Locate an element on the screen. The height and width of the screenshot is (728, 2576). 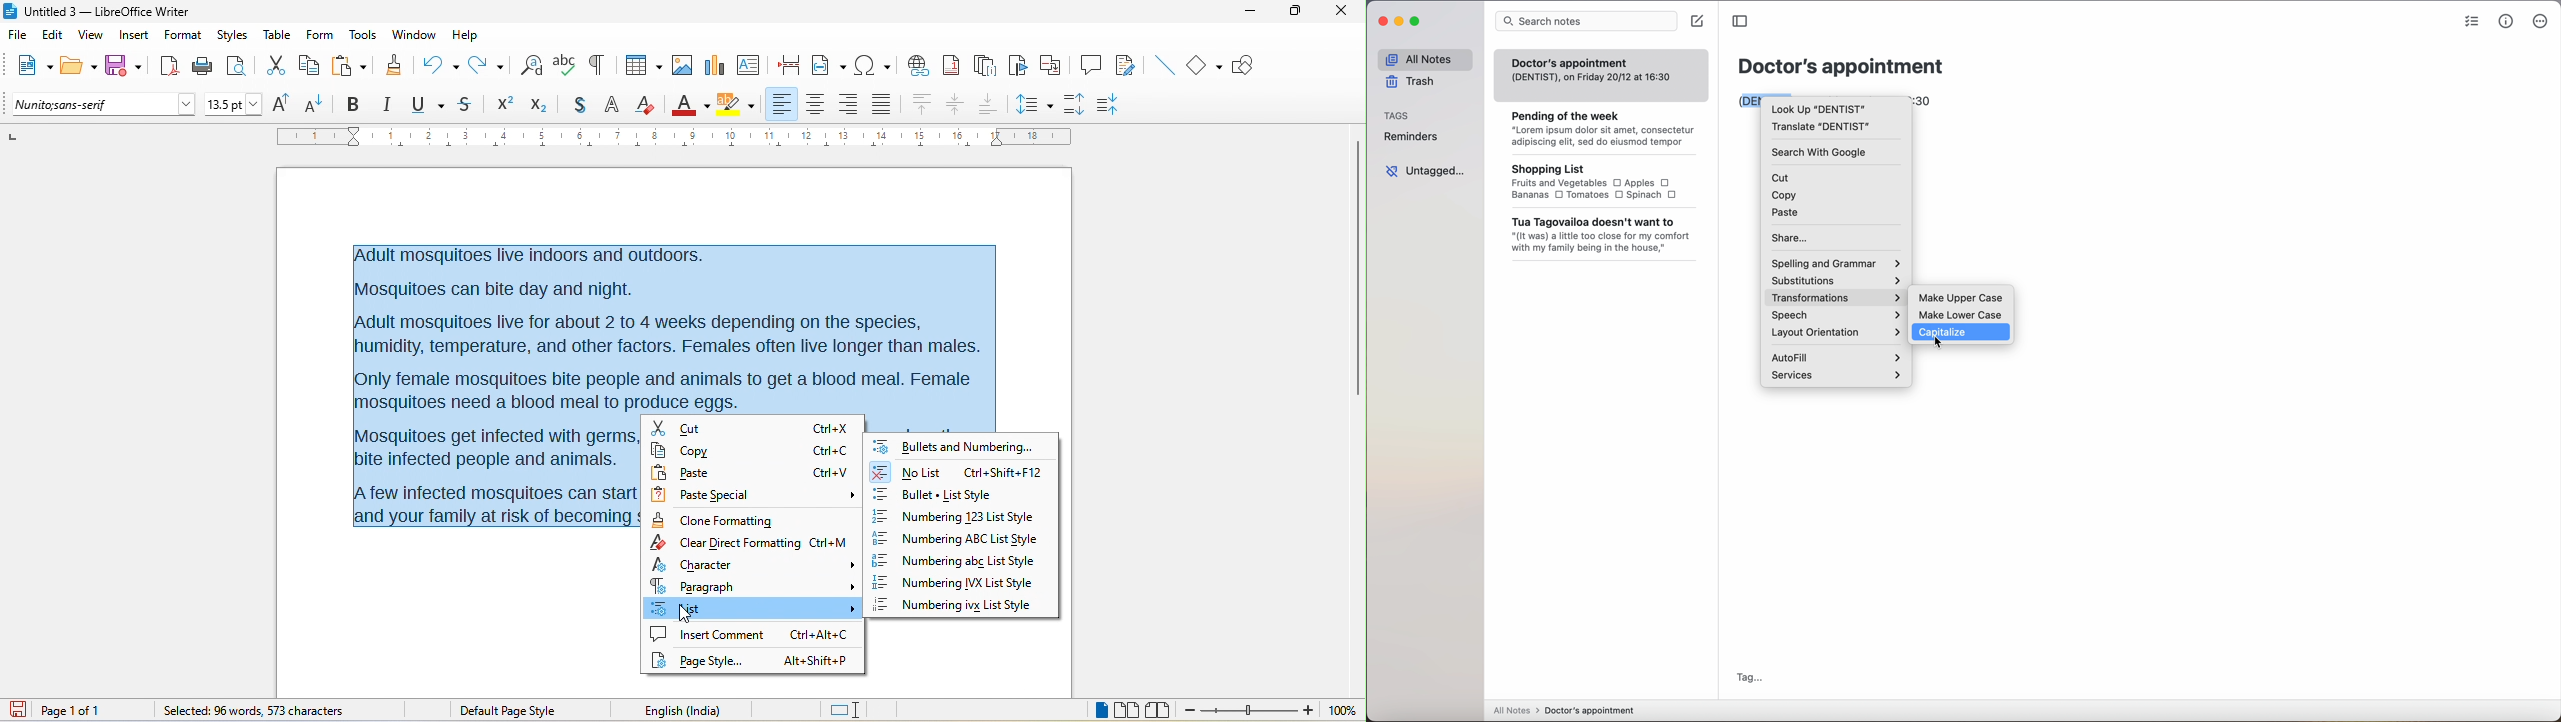
comment is located at coordinates (1092, 66).